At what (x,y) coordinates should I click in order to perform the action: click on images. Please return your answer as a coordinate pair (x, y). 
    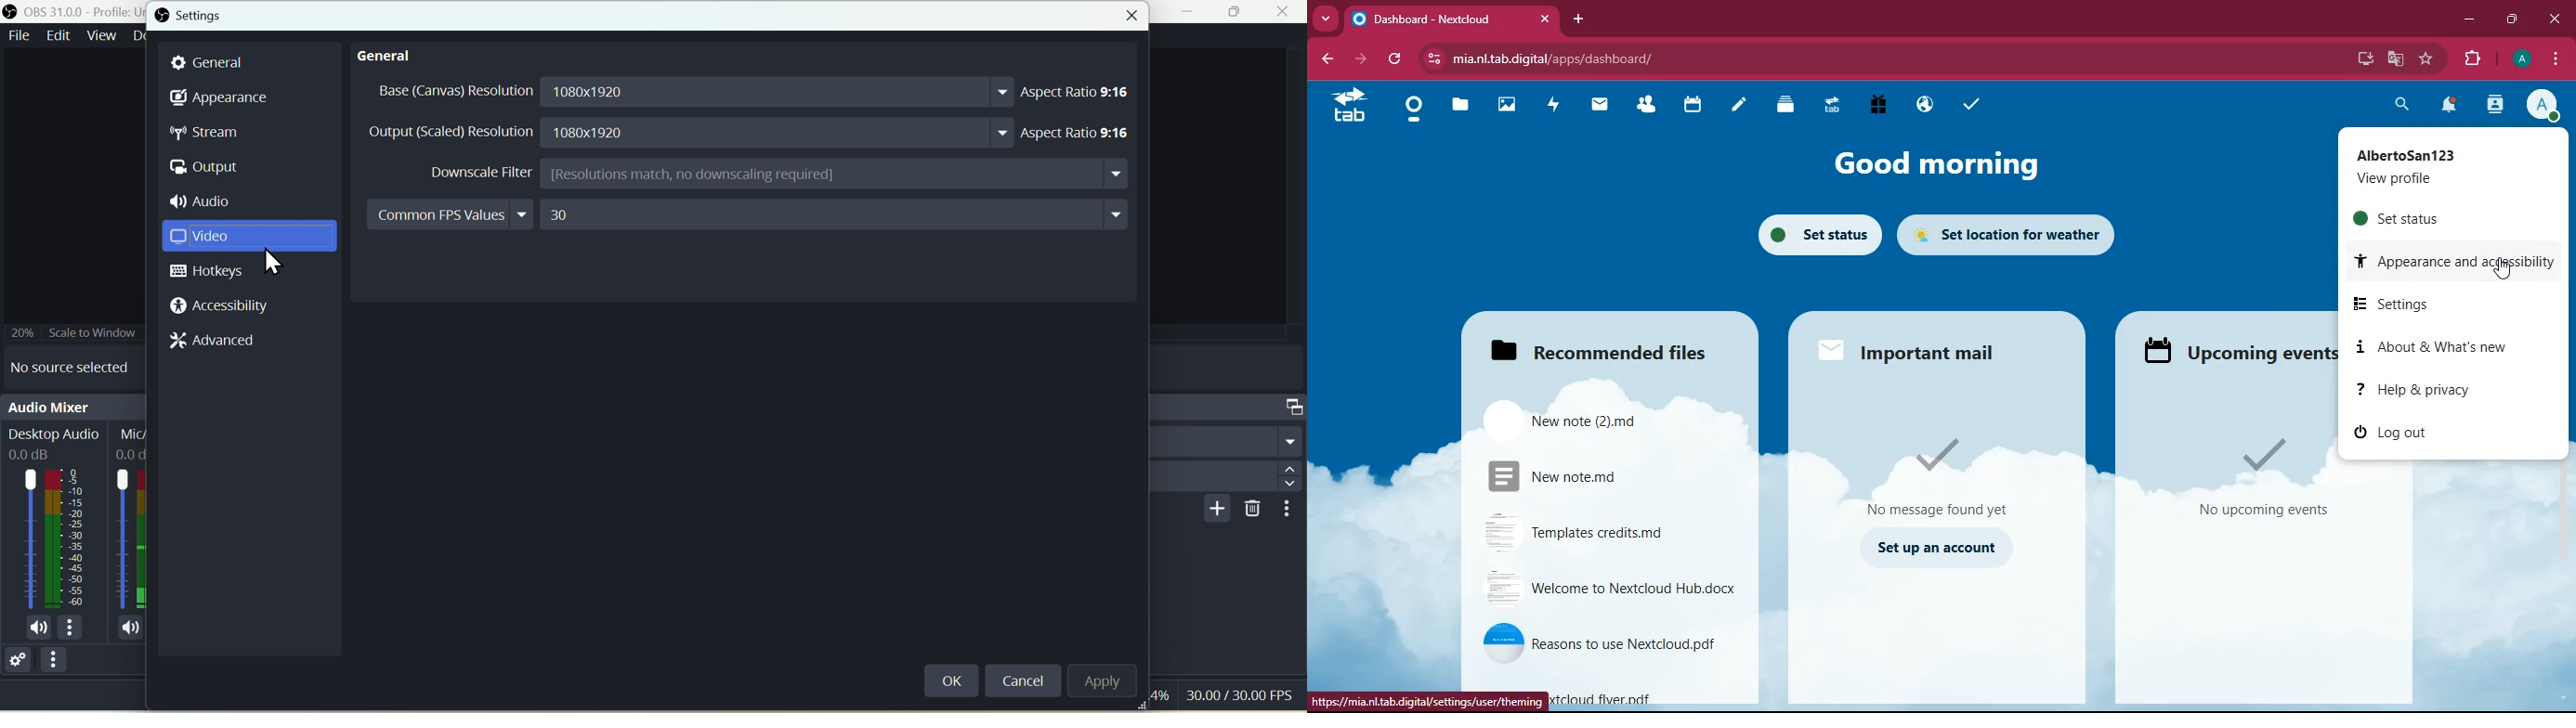
    Looking at the image, I should click on (1505, 103).